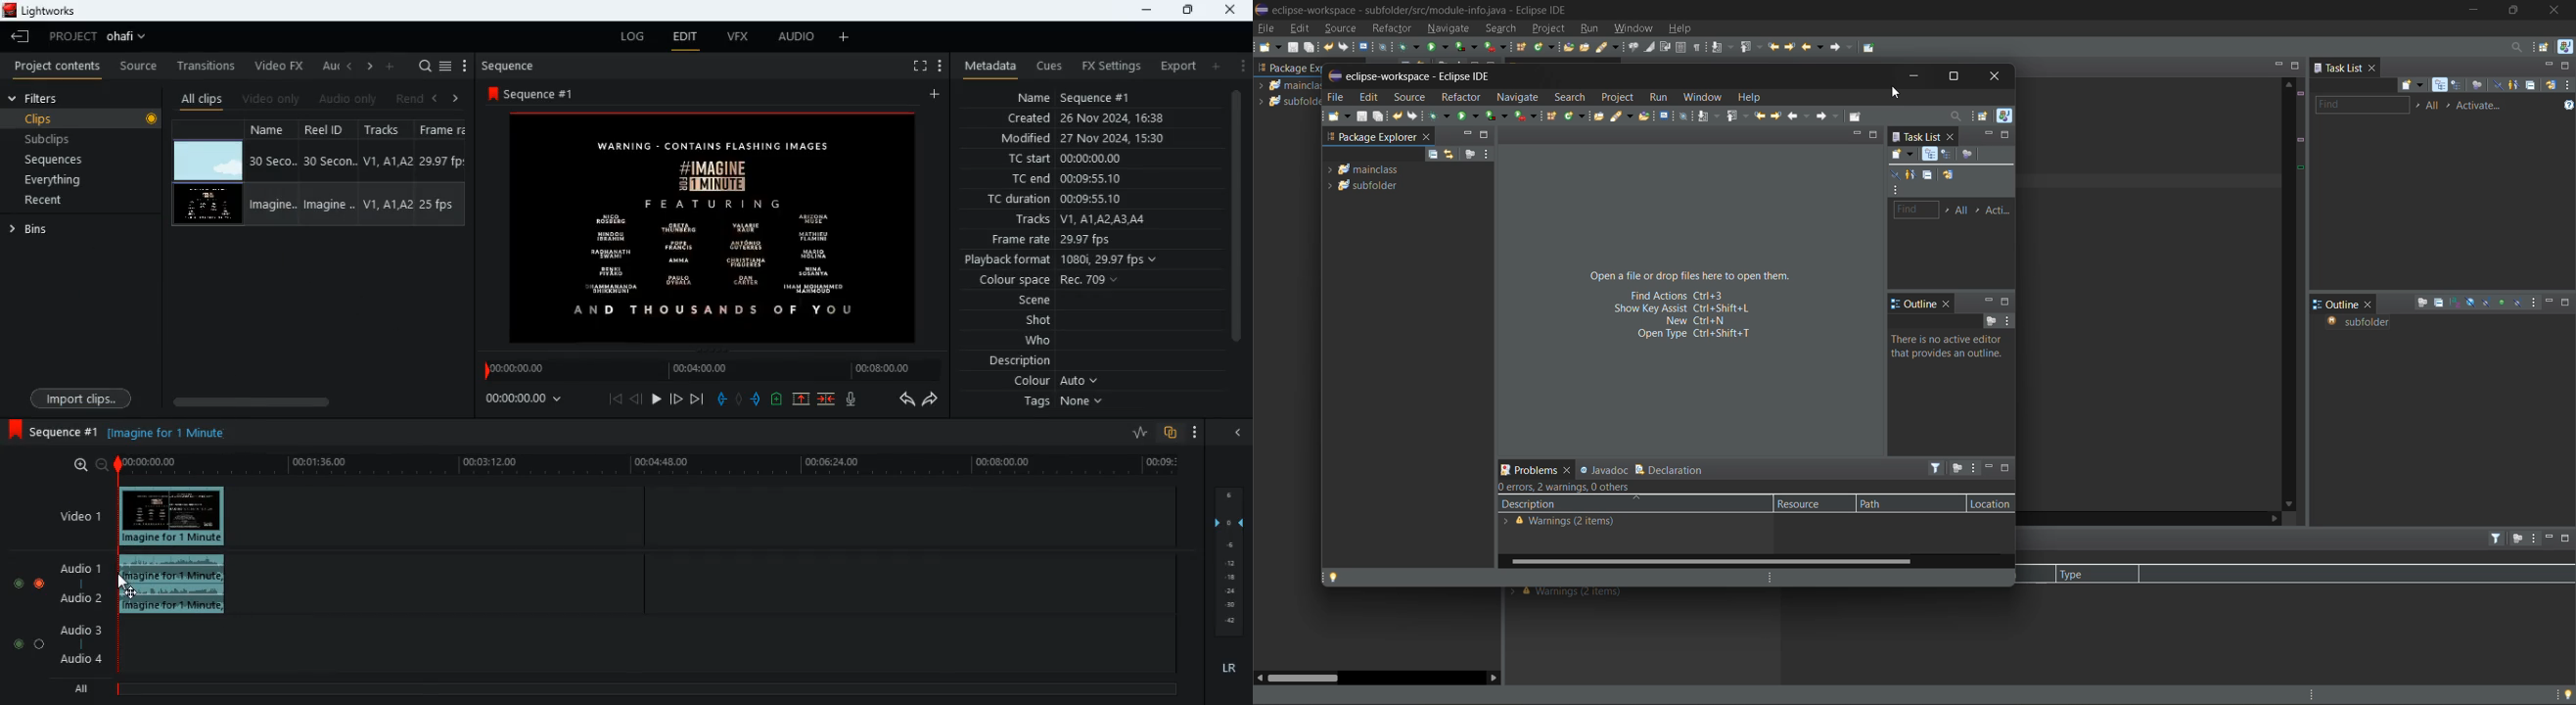  I want to click on path, so click(1880, 502).